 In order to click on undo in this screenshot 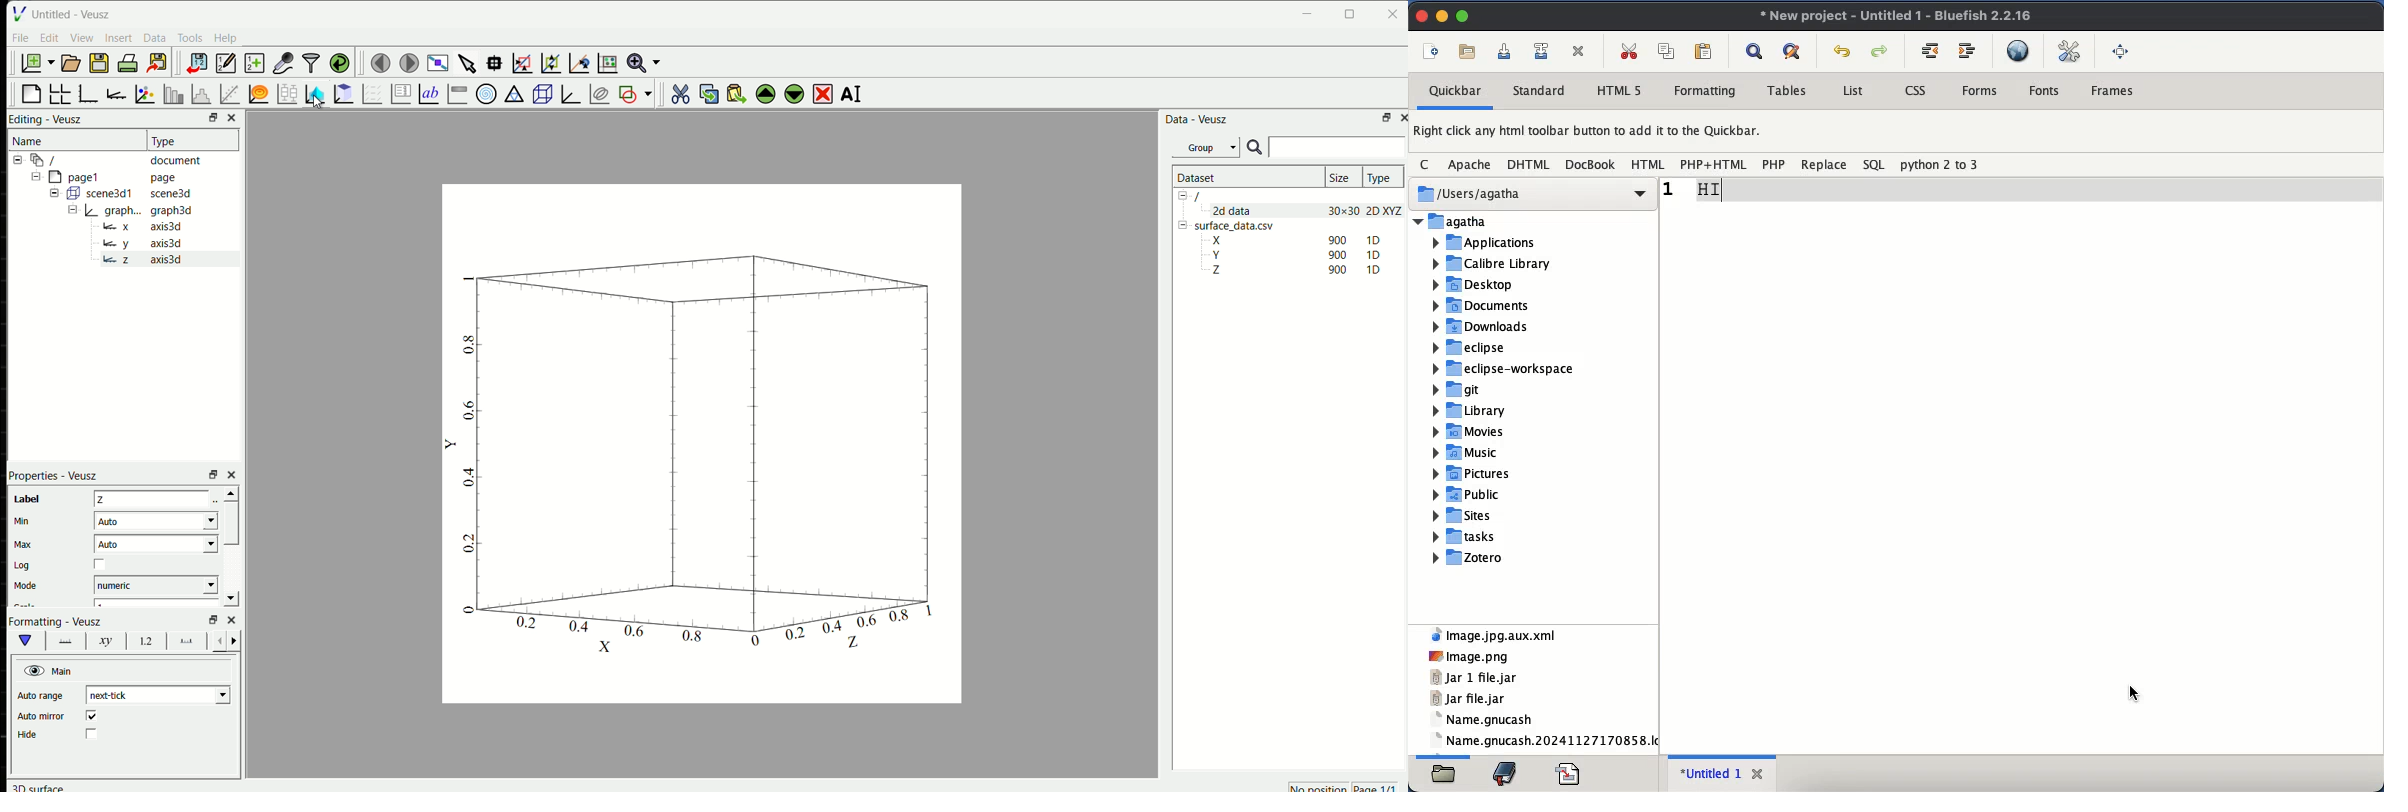, I will do `click(1844, 53)`.